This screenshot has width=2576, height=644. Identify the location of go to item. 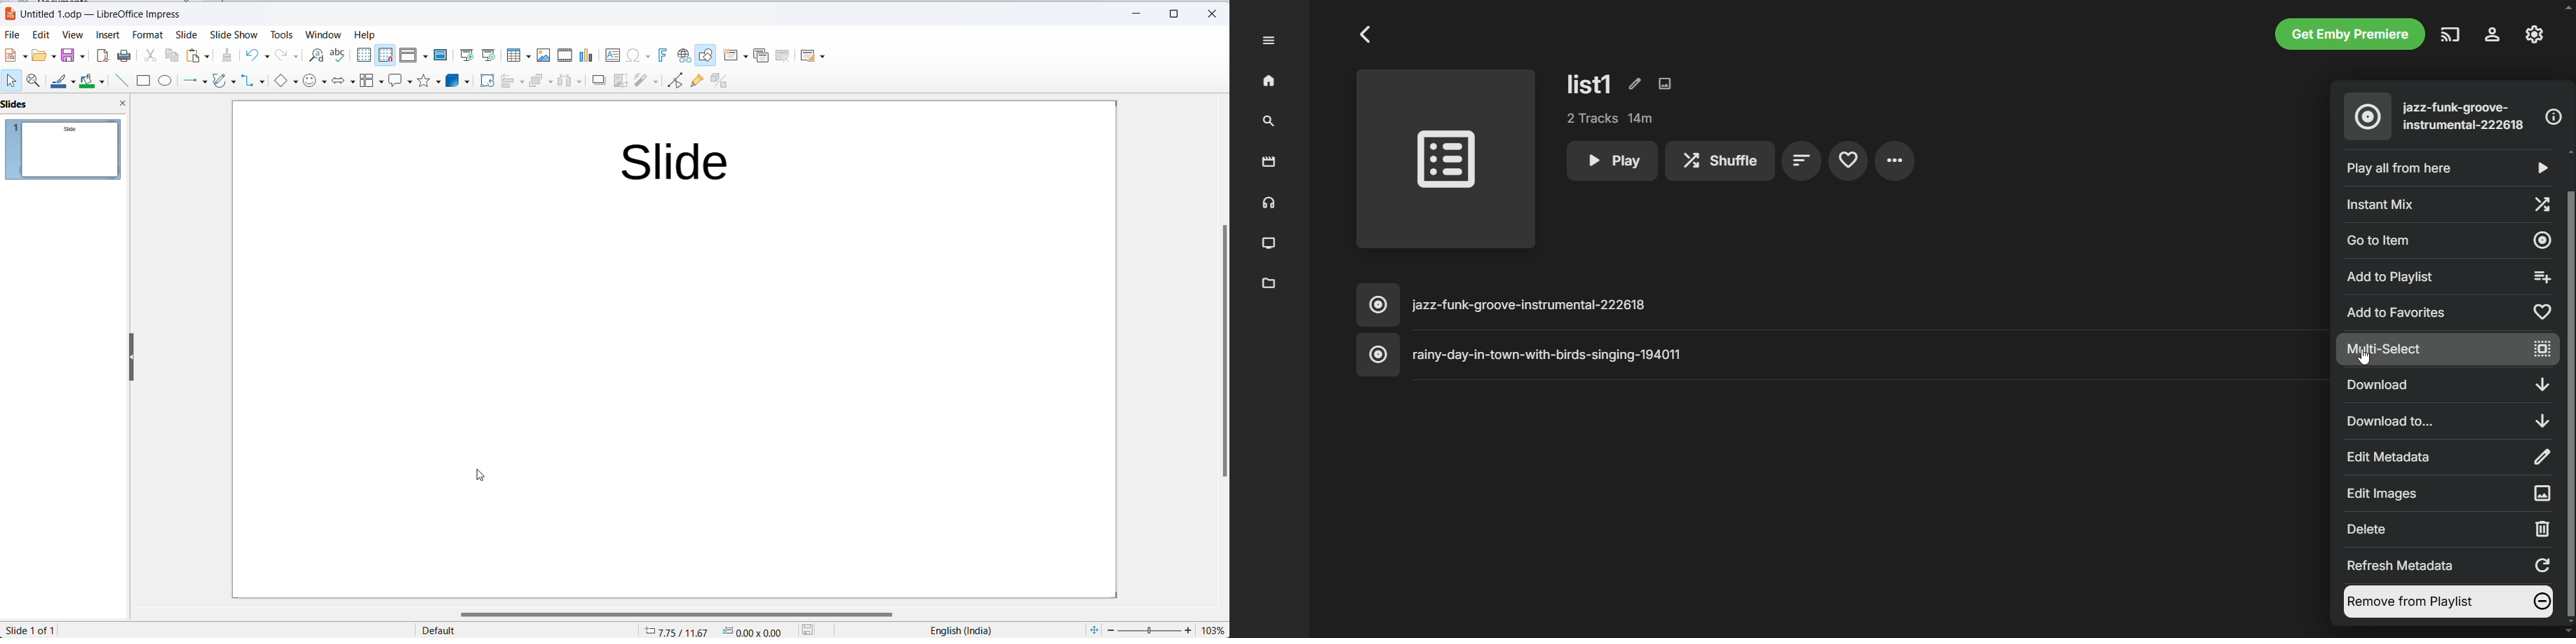
(2449, 239).